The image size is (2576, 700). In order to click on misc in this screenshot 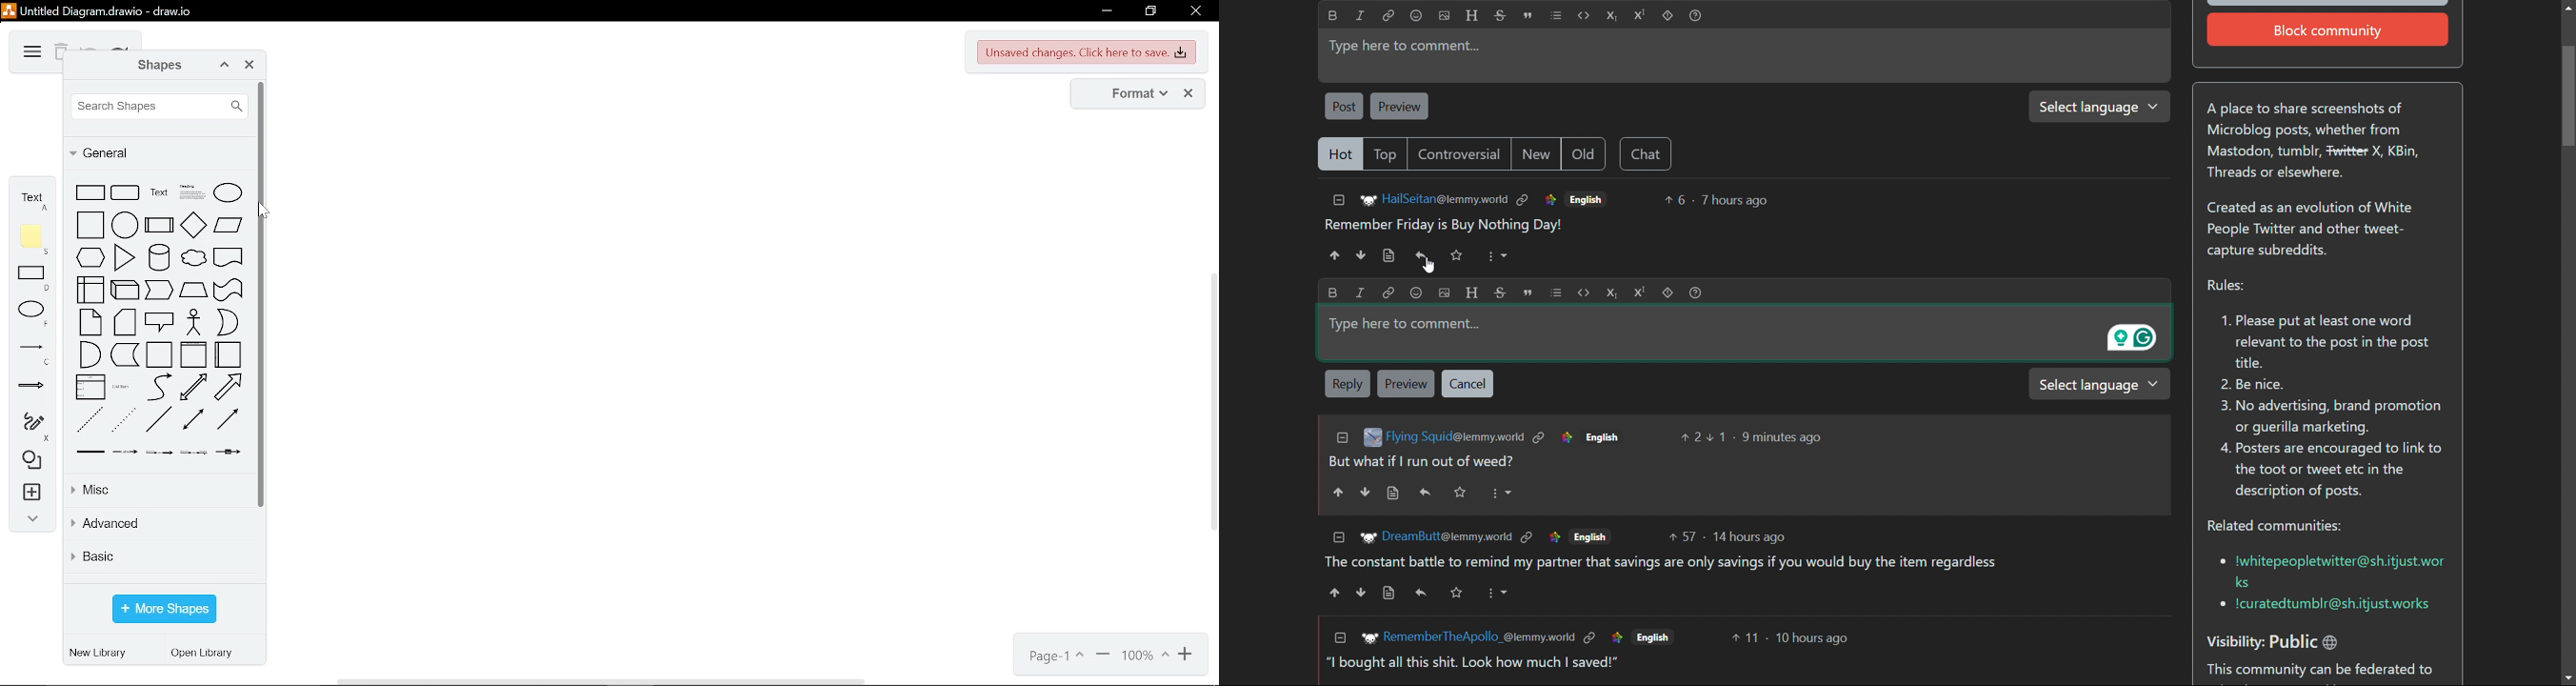, I will do `click(154, 490)`.